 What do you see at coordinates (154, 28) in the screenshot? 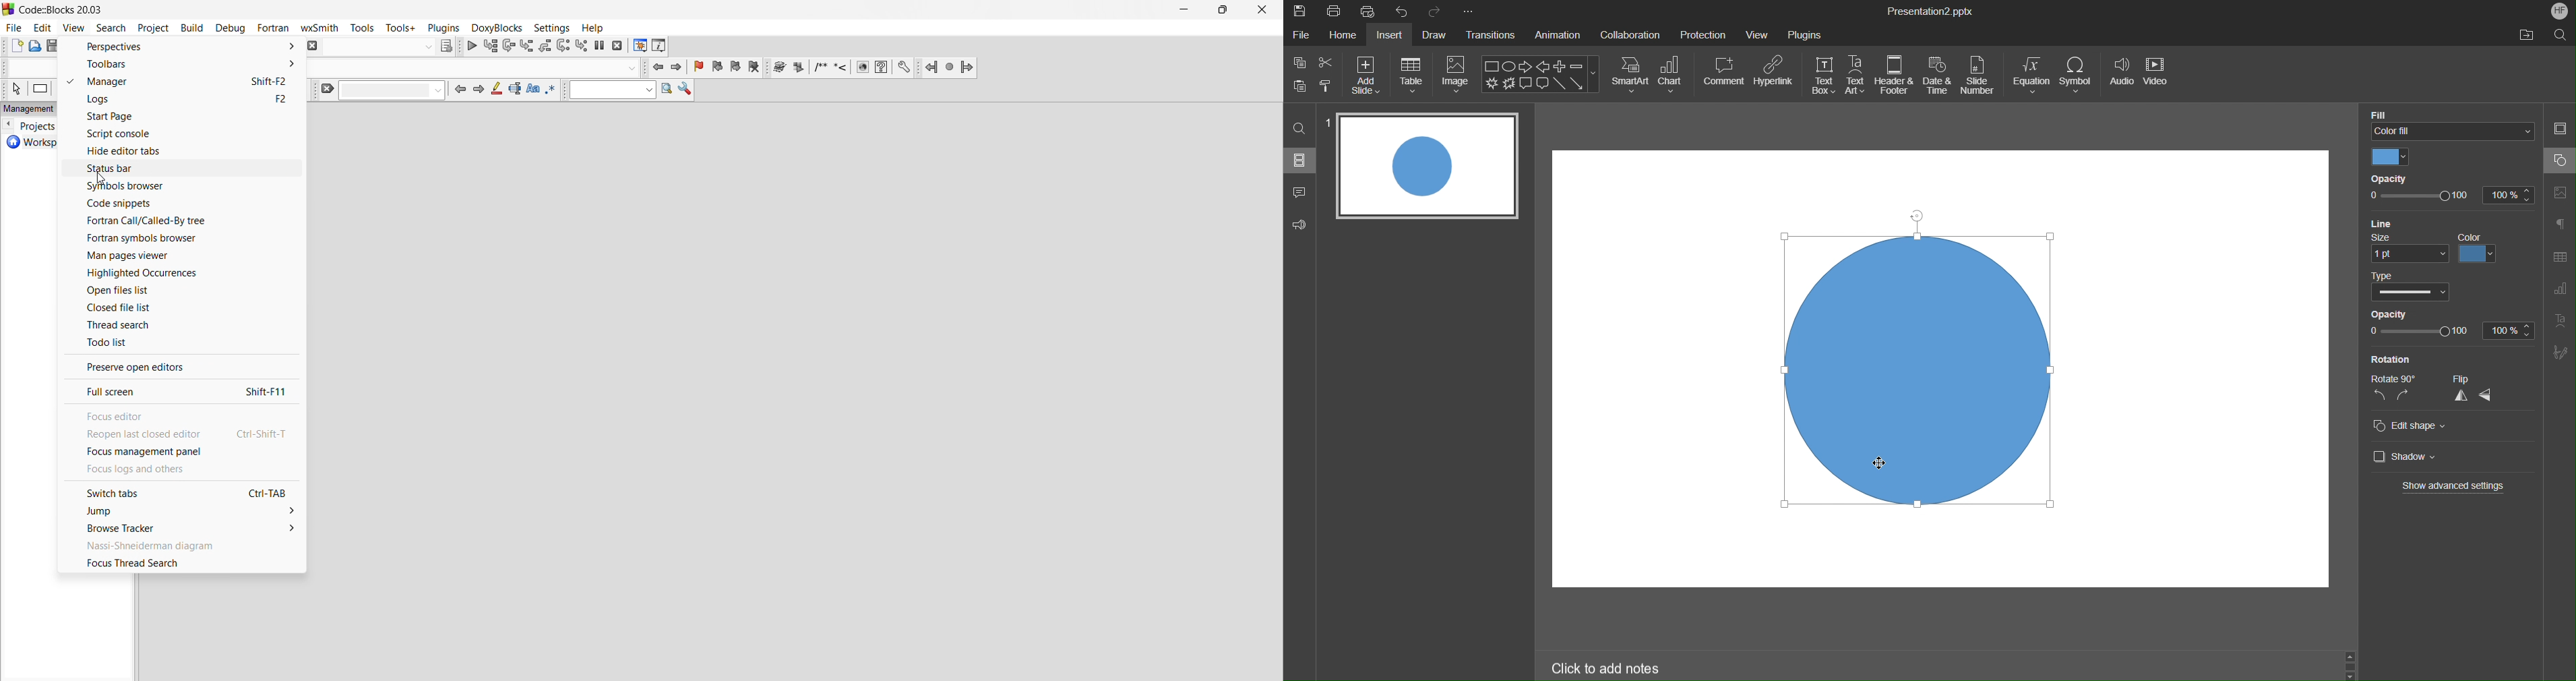
I see `project` at bounding box center [154, 28].